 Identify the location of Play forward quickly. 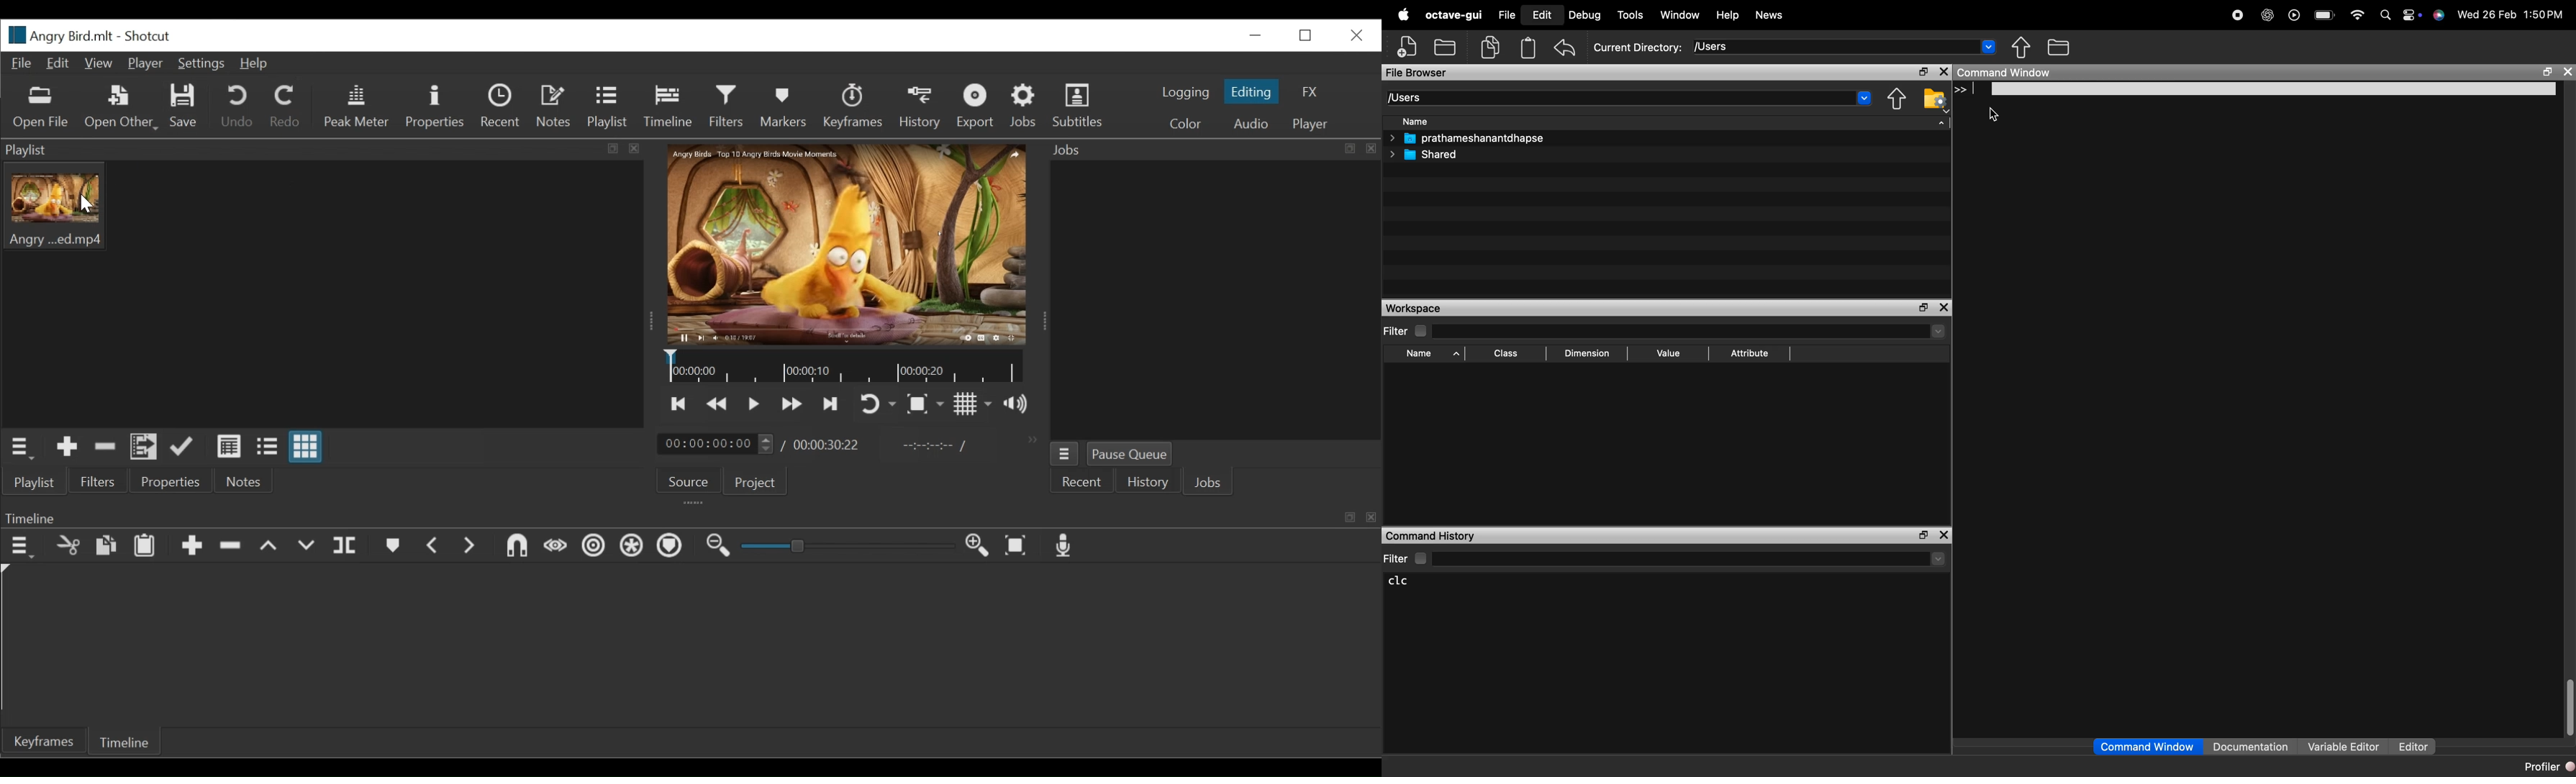
(792, 404).